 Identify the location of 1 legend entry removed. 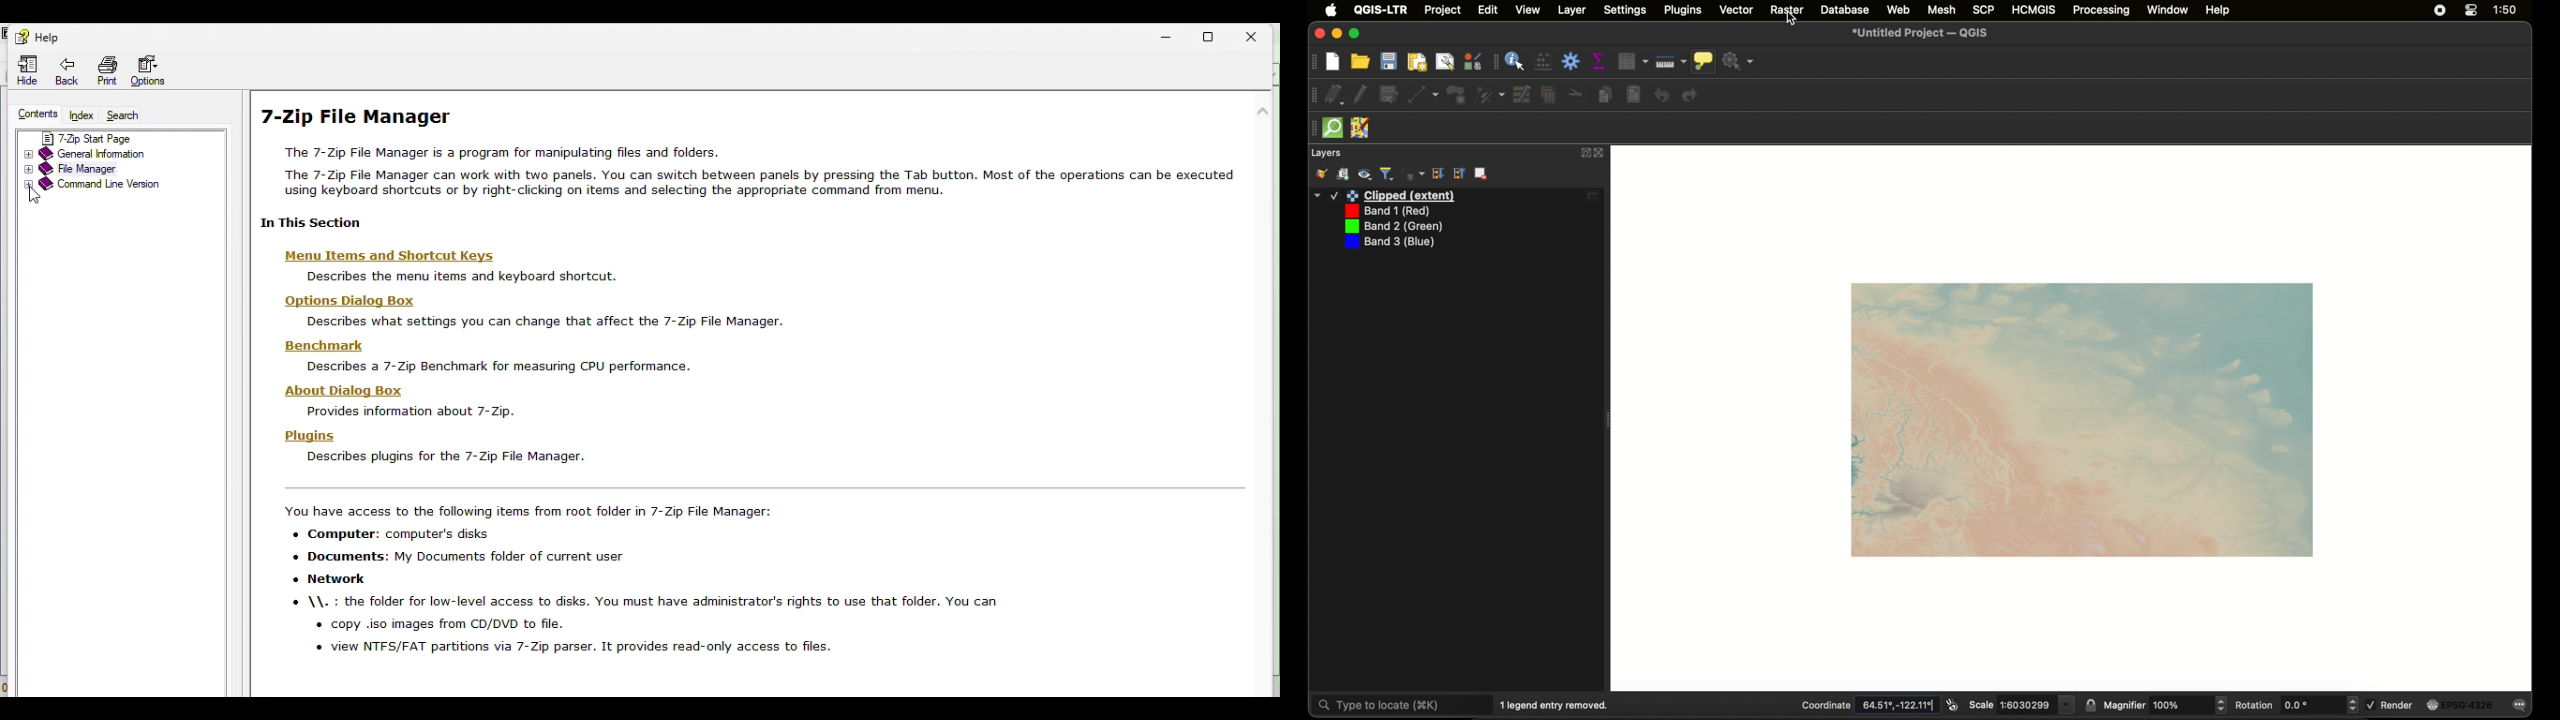
(1557, 705).